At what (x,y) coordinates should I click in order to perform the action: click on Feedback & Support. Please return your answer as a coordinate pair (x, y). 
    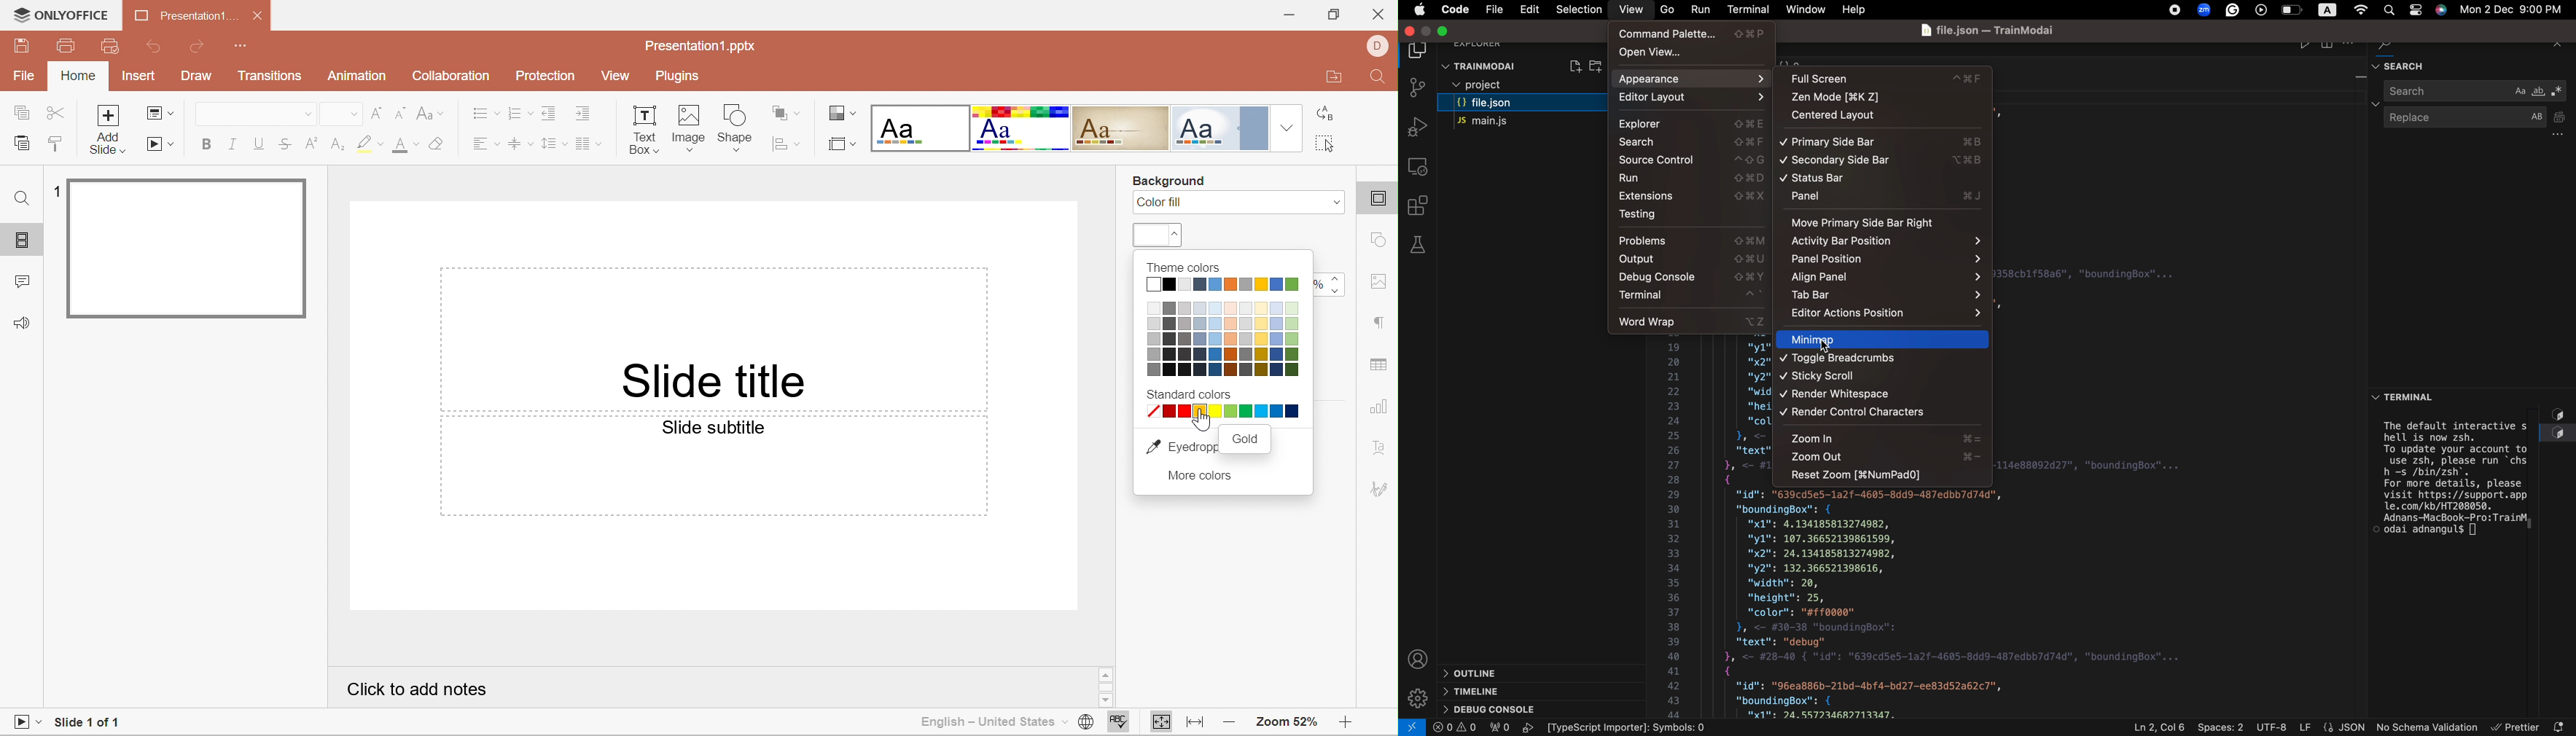
    Looking at the image, I should click on (23, 324).